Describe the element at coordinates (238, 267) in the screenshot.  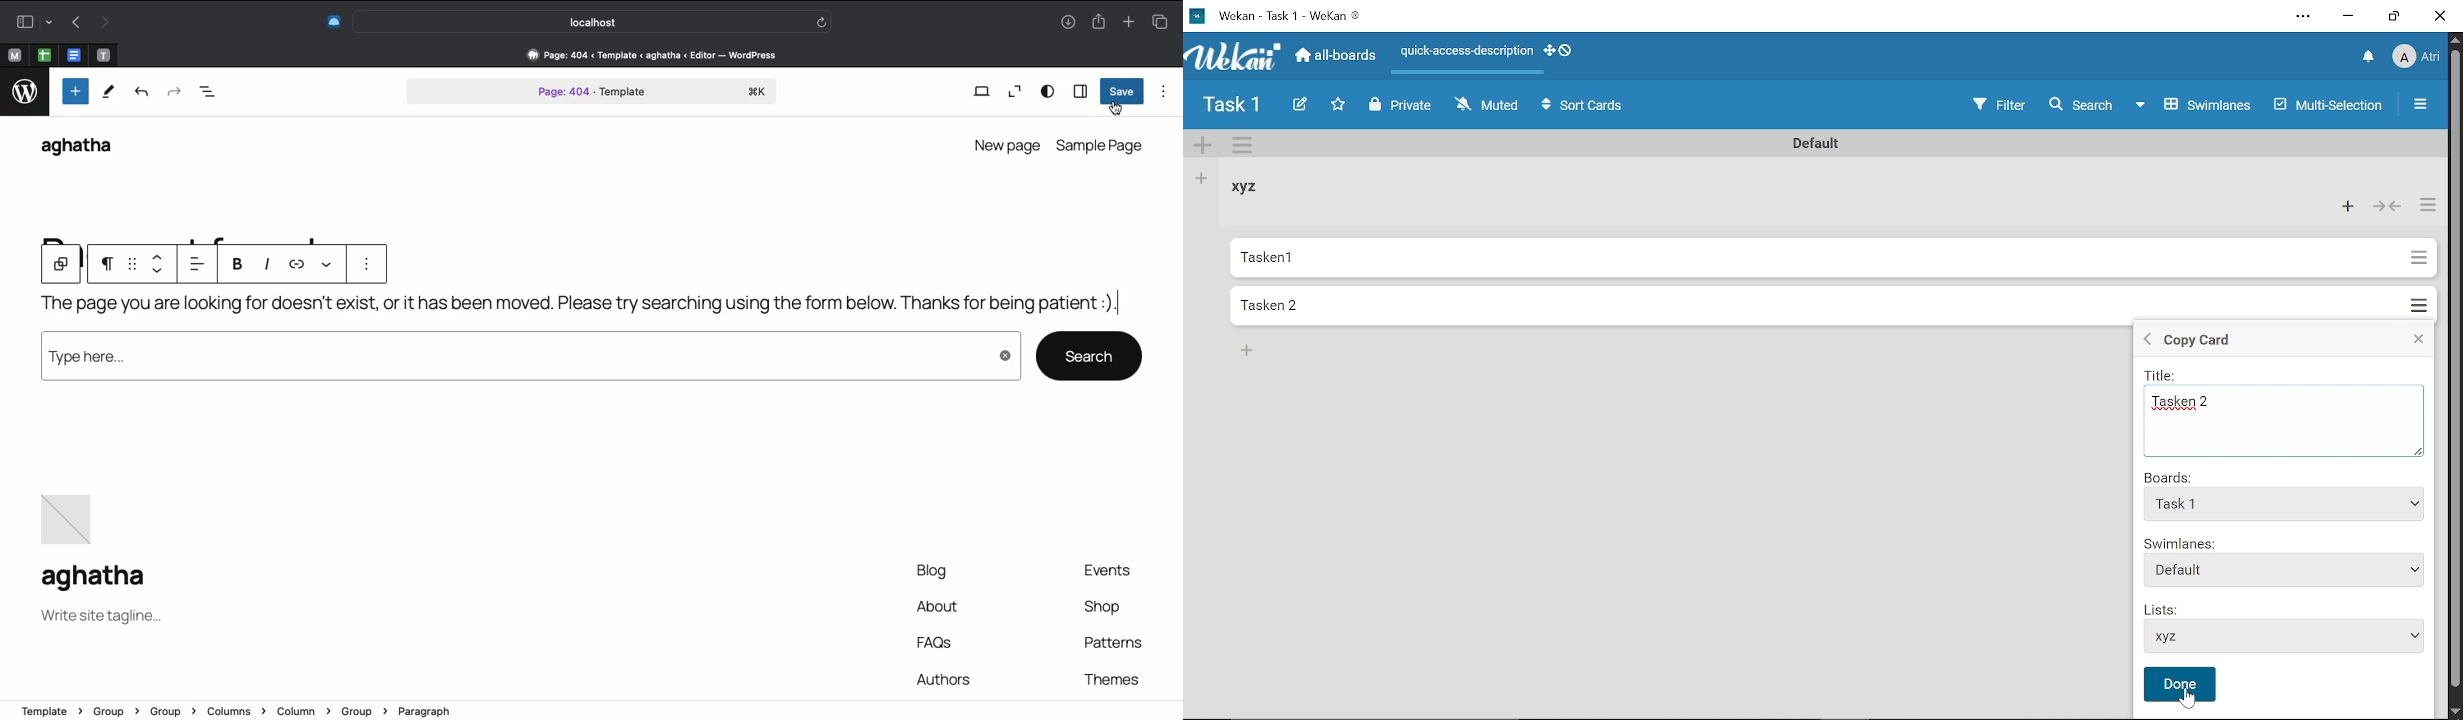
I see `Bold` at that location.